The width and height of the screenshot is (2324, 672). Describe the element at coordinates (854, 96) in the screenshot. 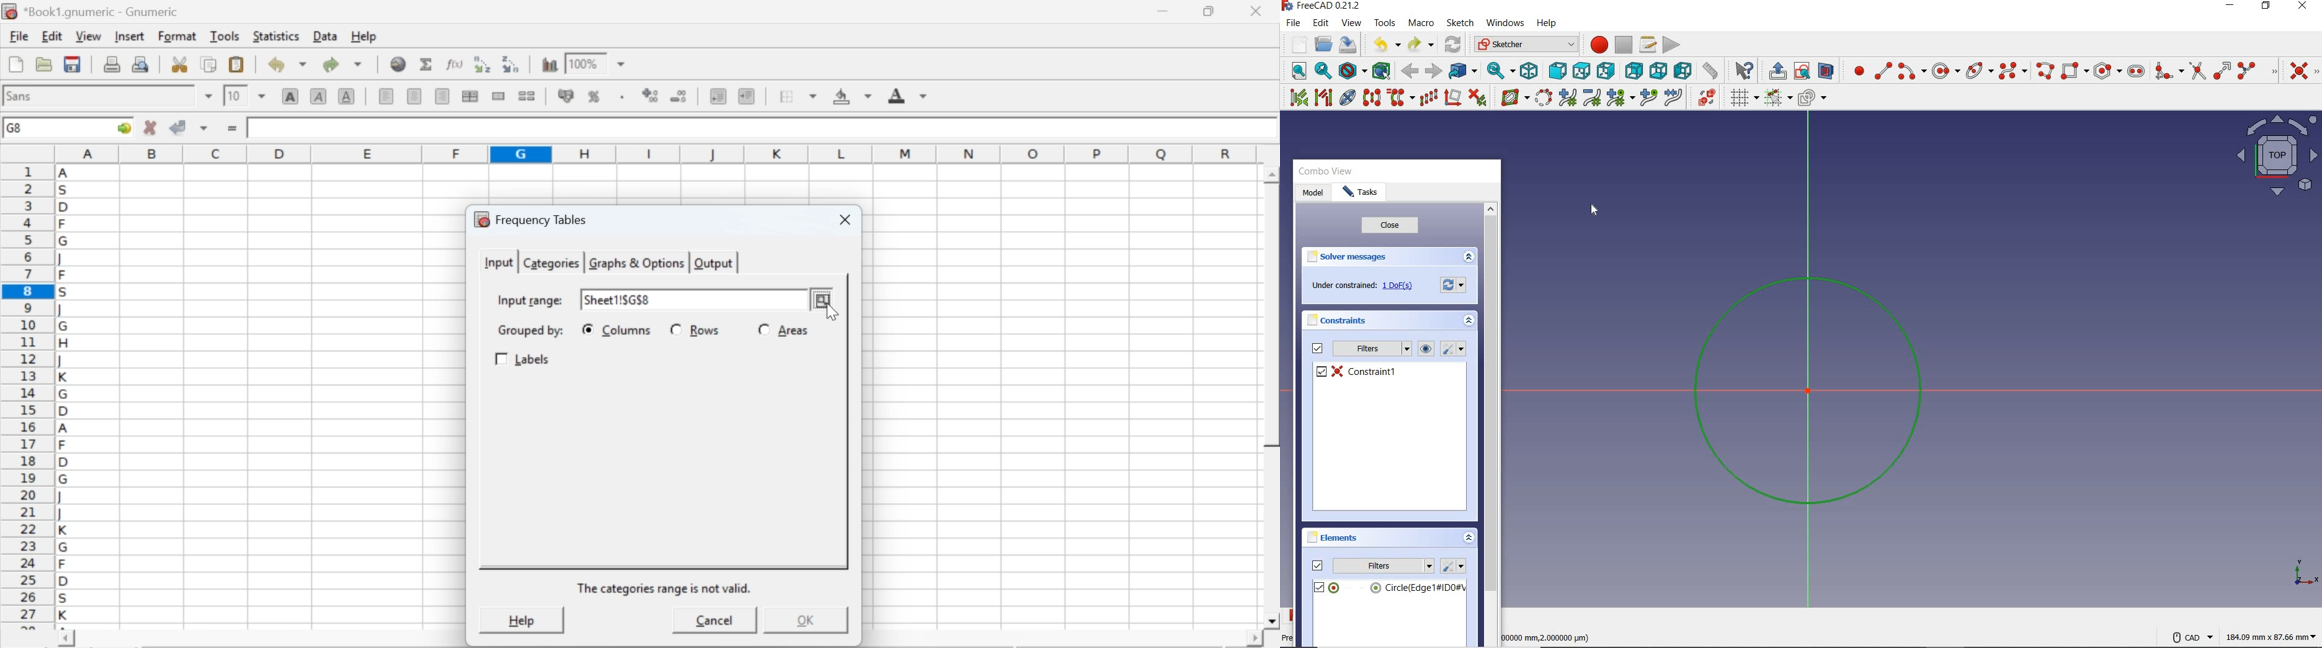

I see `background` at that location.